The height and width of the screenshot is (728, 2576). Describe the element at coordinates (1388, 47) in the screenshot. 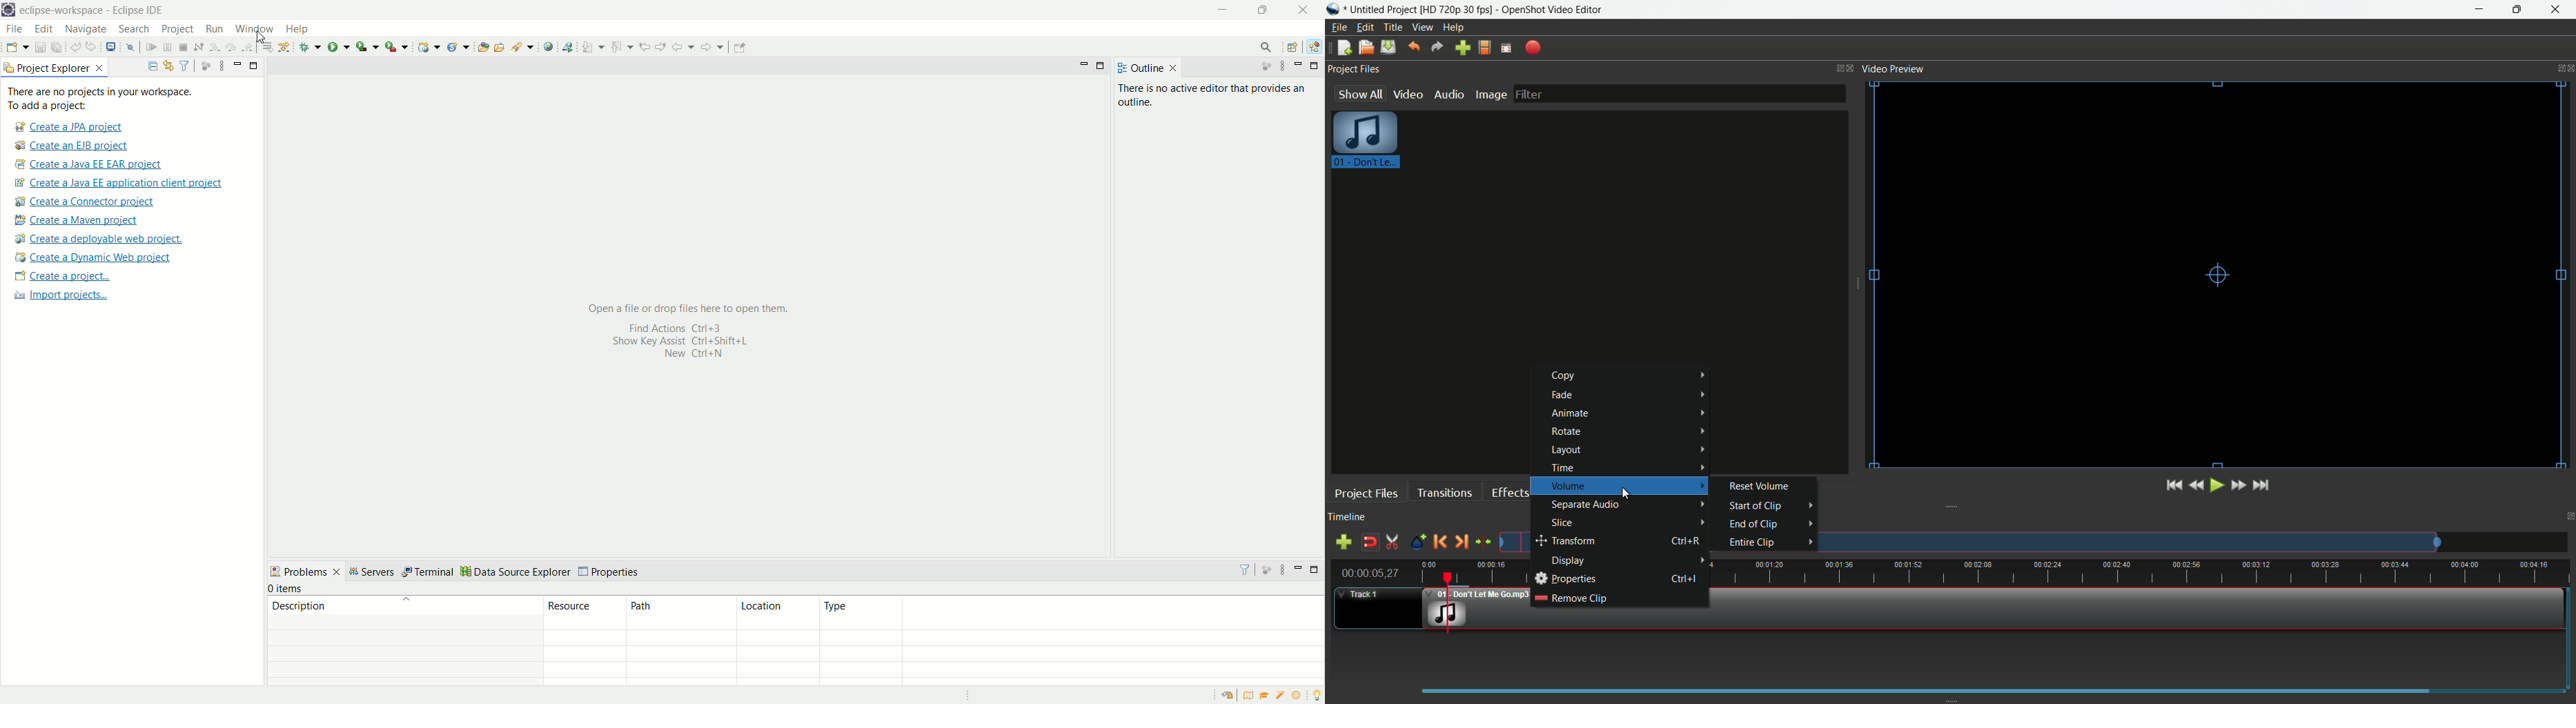

I see `save file` at that location.